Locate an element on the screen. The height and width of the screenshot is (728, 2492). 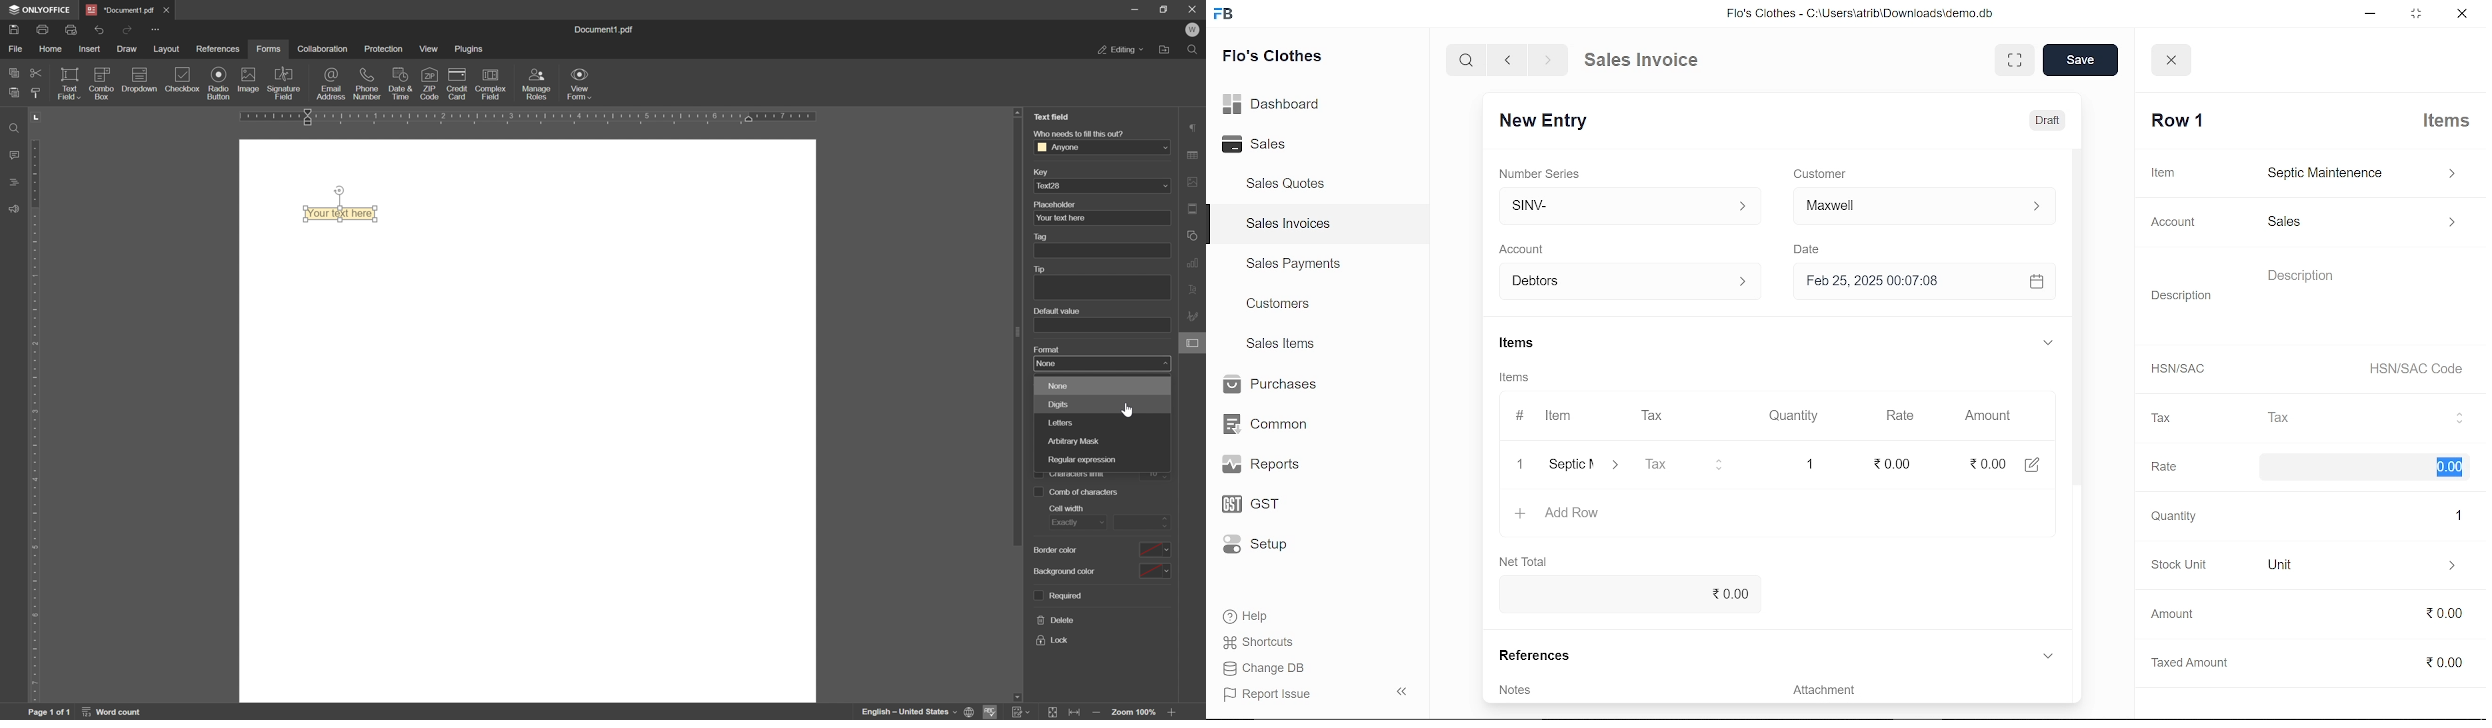
spell checking is located at coordinates (992, 712).